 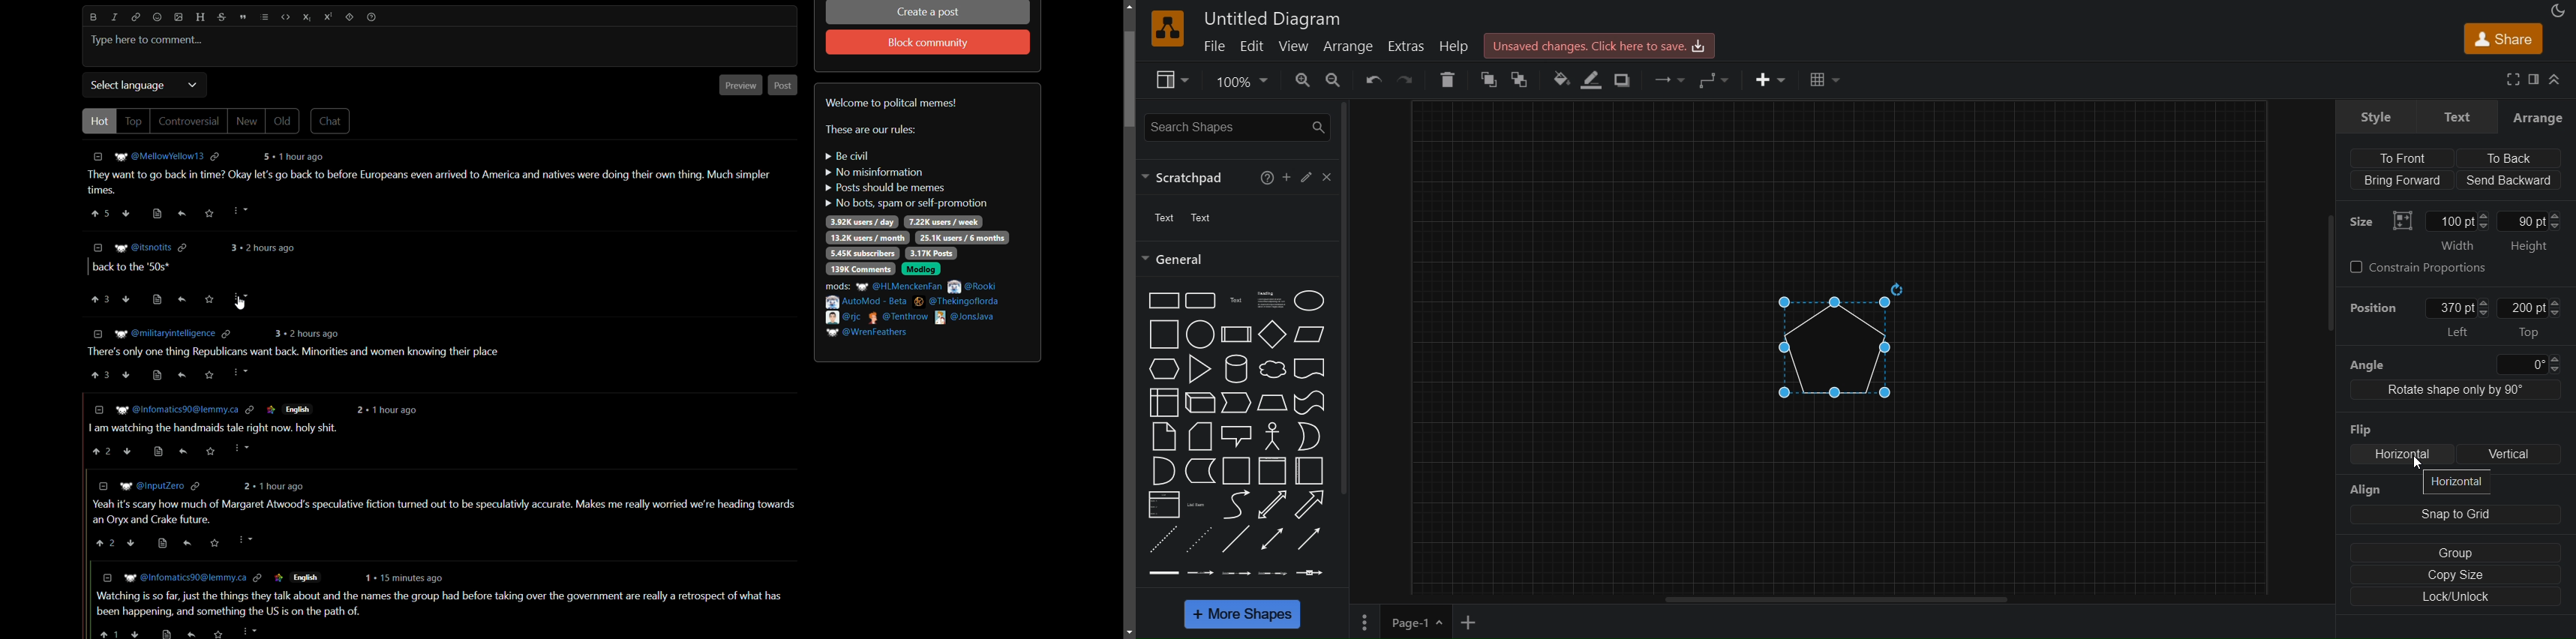 I want to click on comment-3, so click(x=289, y=357).